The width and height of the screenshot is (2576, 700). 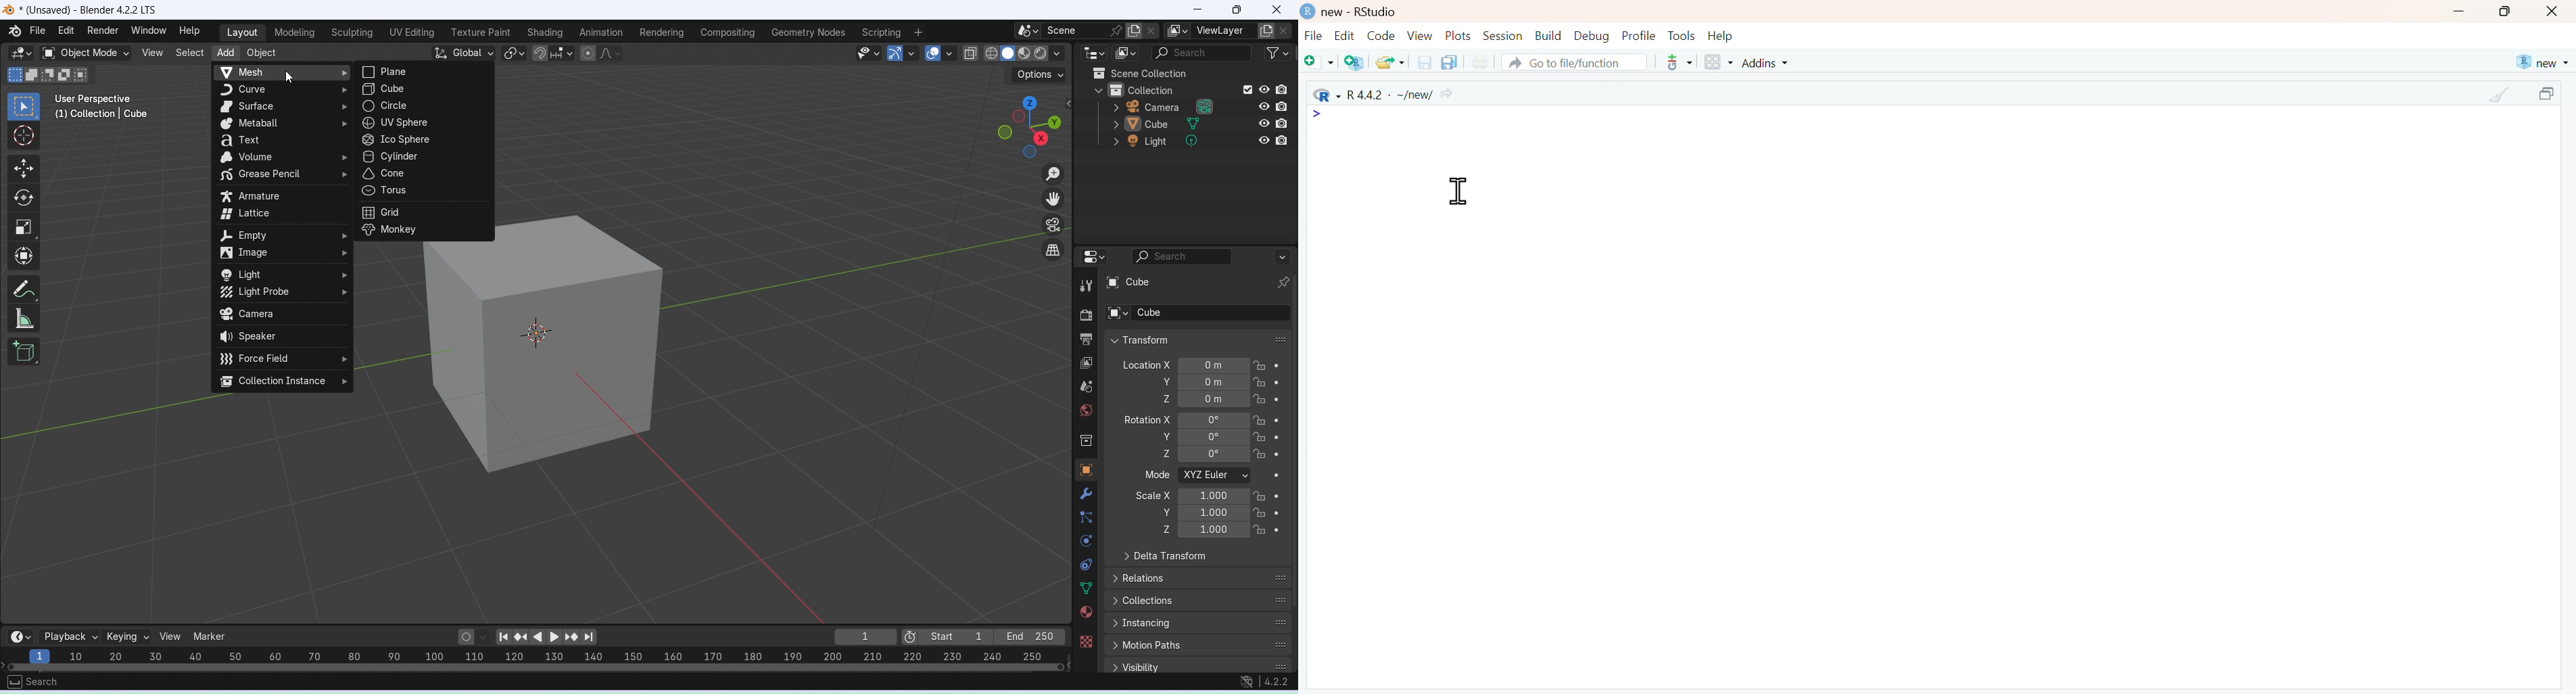 What do you see at coordinates (957, 637) in the screenshot?
I see `Start 1` at bounding box center [957, 637].